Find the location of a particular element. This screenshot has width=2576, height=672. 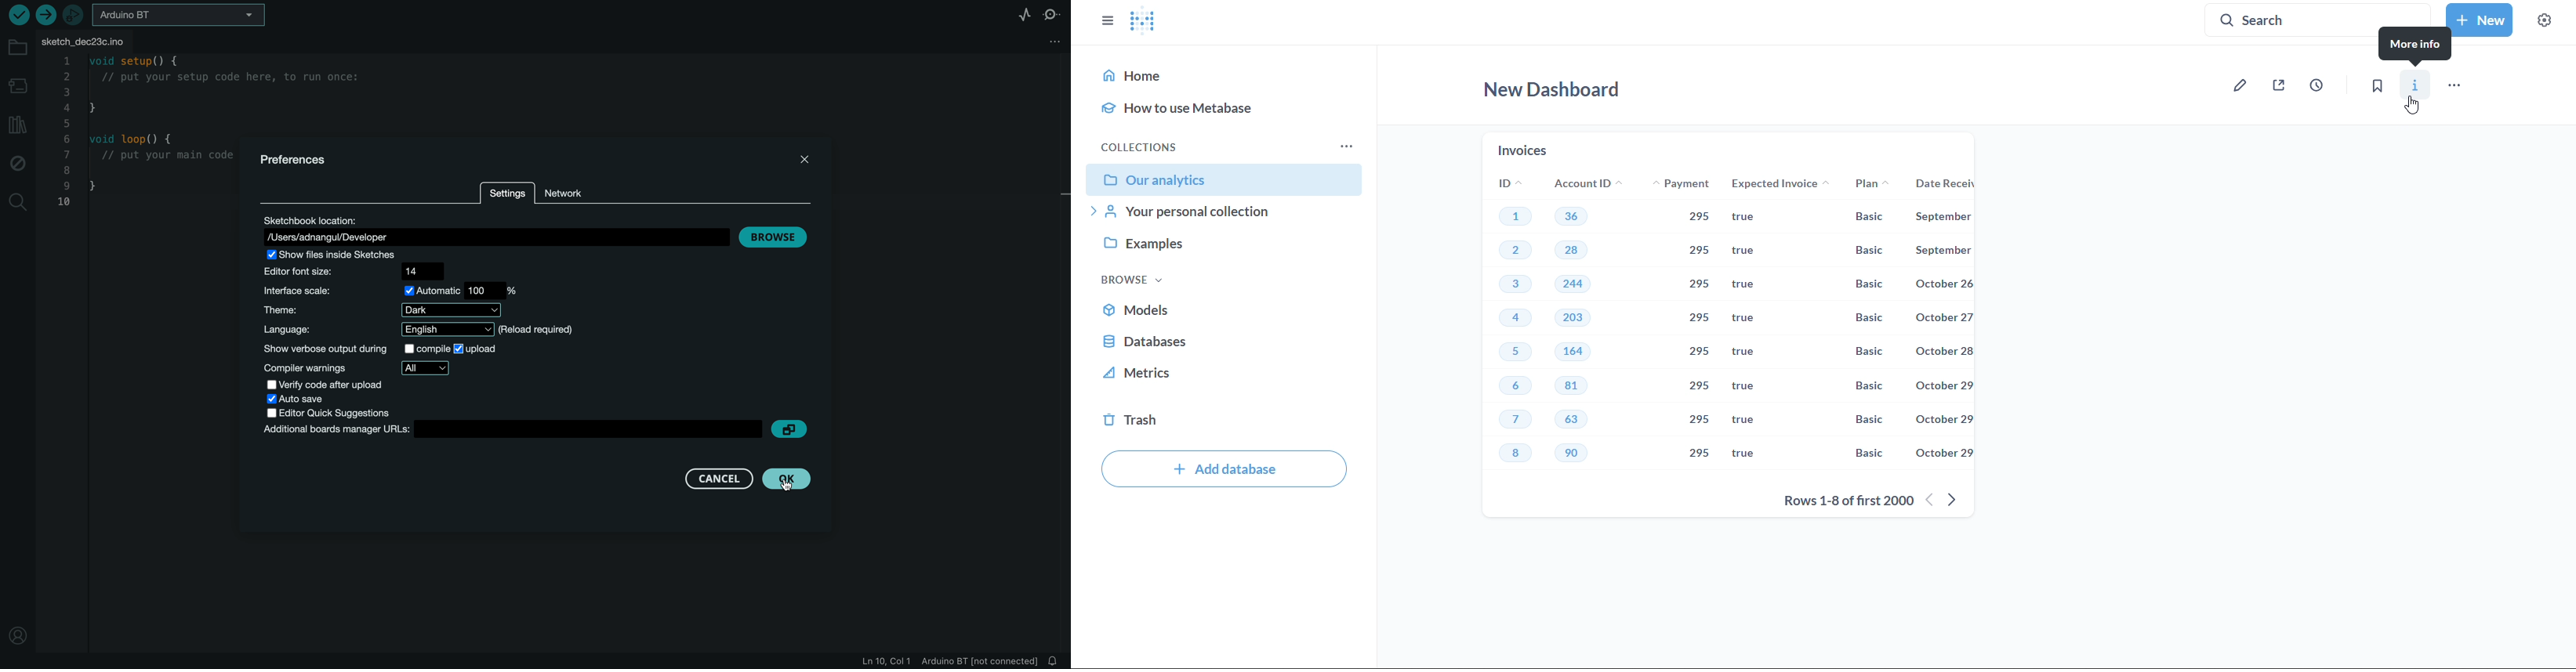

models is located at coordinates (1224, 313).